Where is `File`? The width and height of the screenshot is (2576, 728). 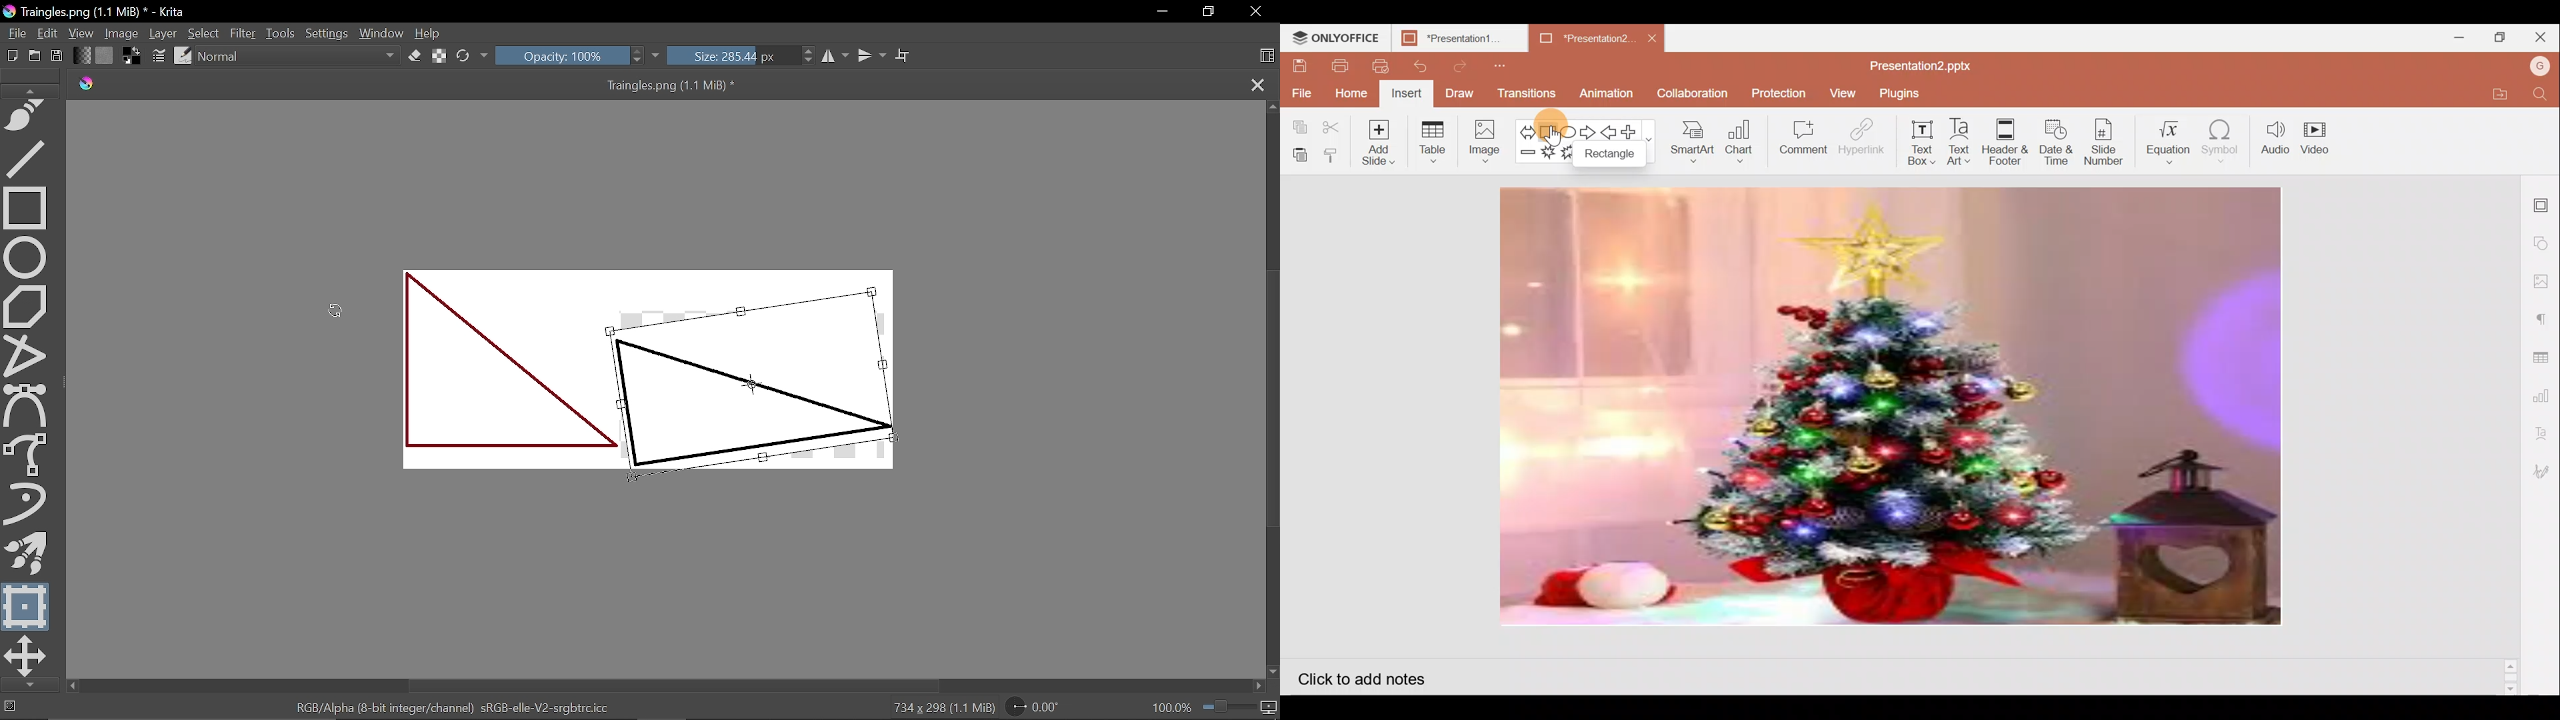 File is located at coordinates (14, 33).